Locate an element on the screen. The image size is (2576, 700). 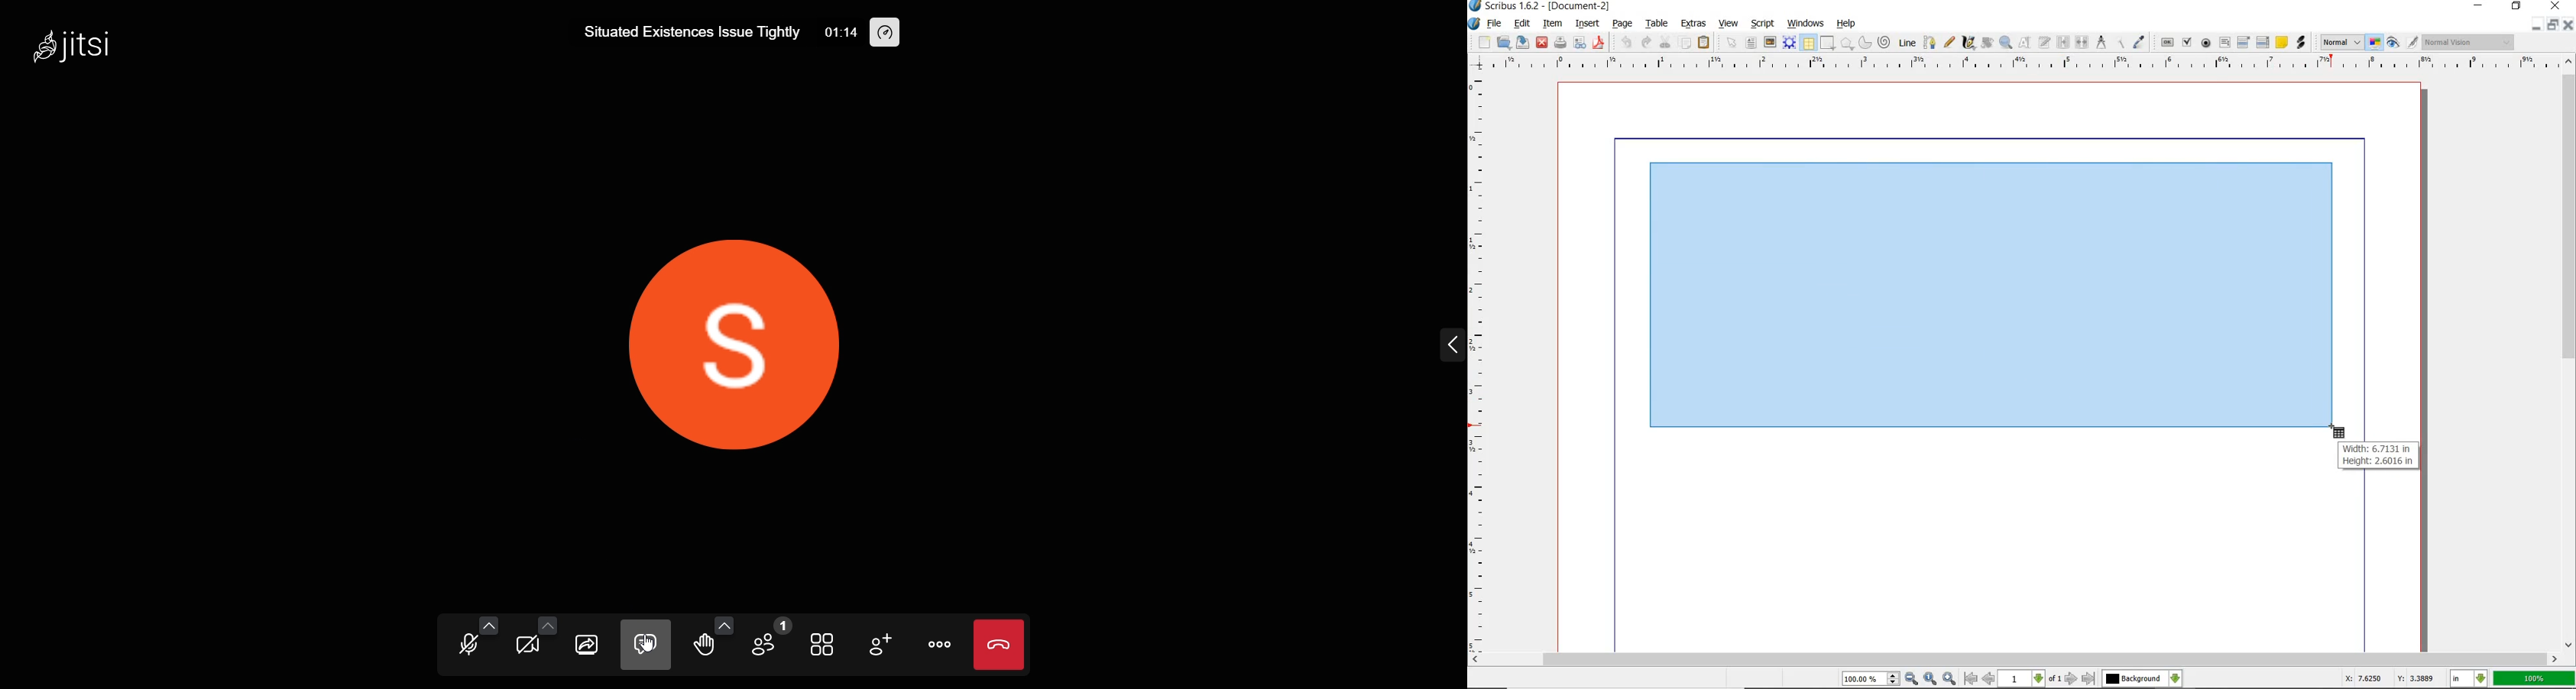
table is located at coordinates (1659, 24).